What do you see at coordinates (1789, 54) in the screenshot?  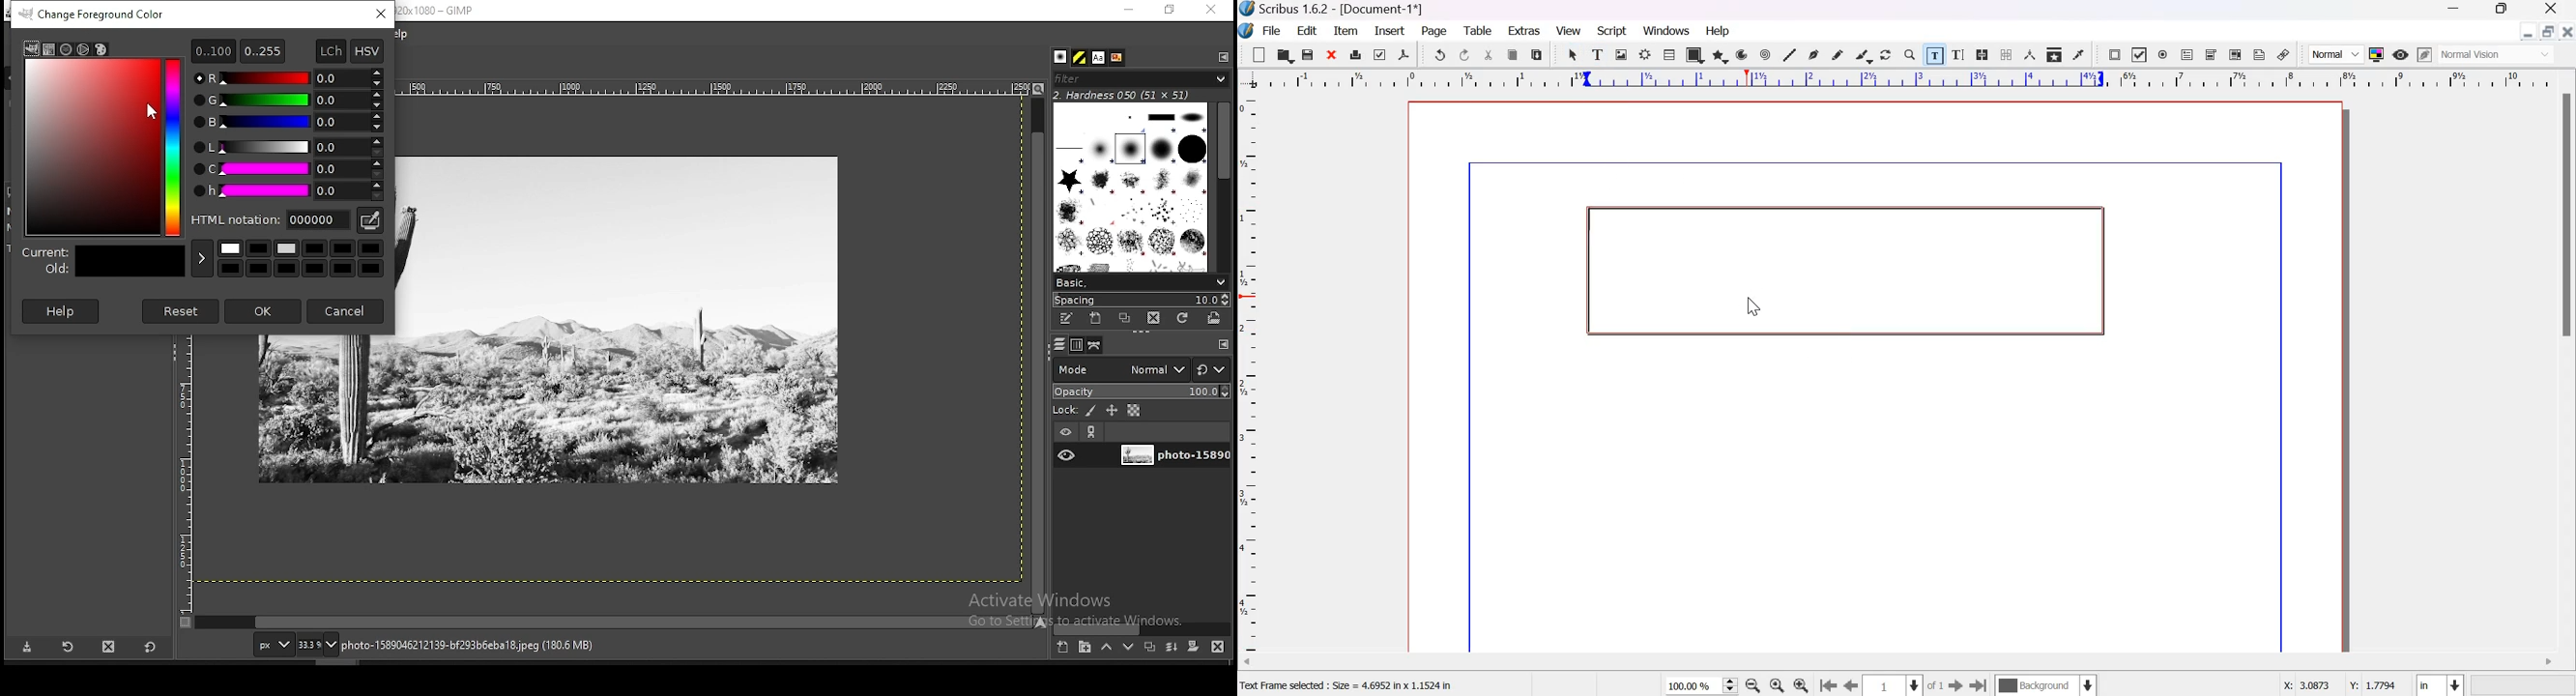 I see `line` at bounding box center [1789, 54].